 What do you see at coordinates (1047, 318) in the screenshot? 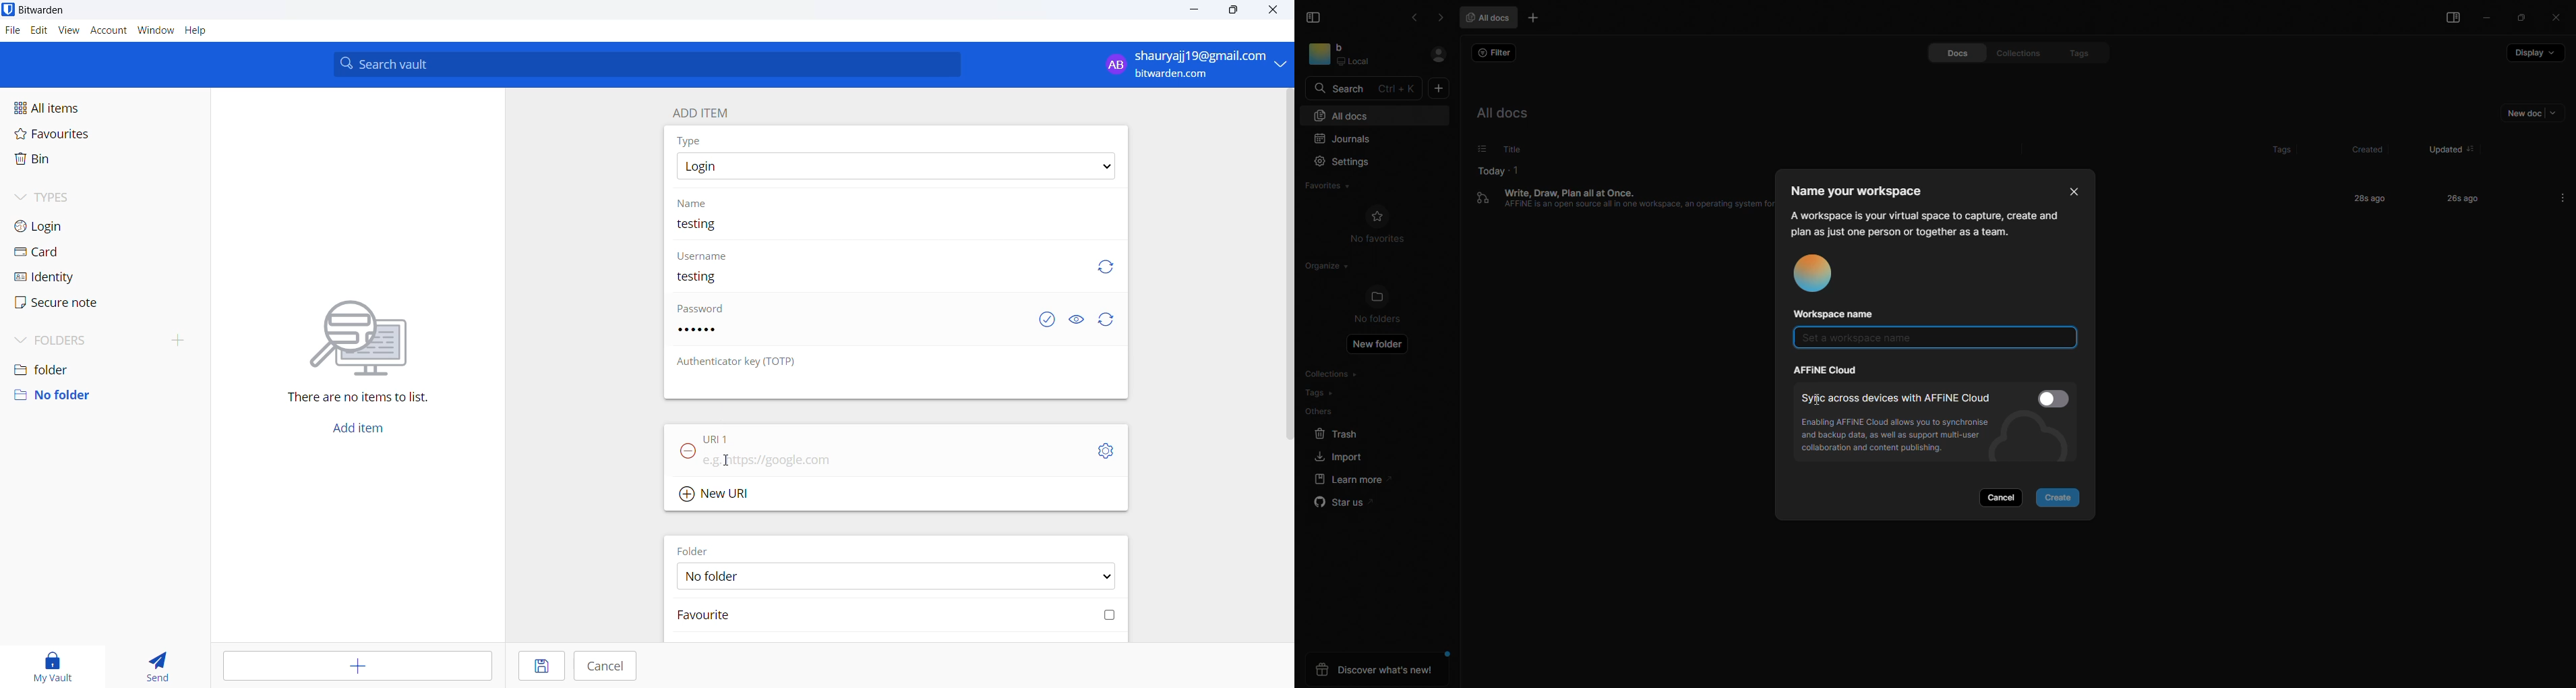
I see `exposed` at bounding box center [1047, 318].